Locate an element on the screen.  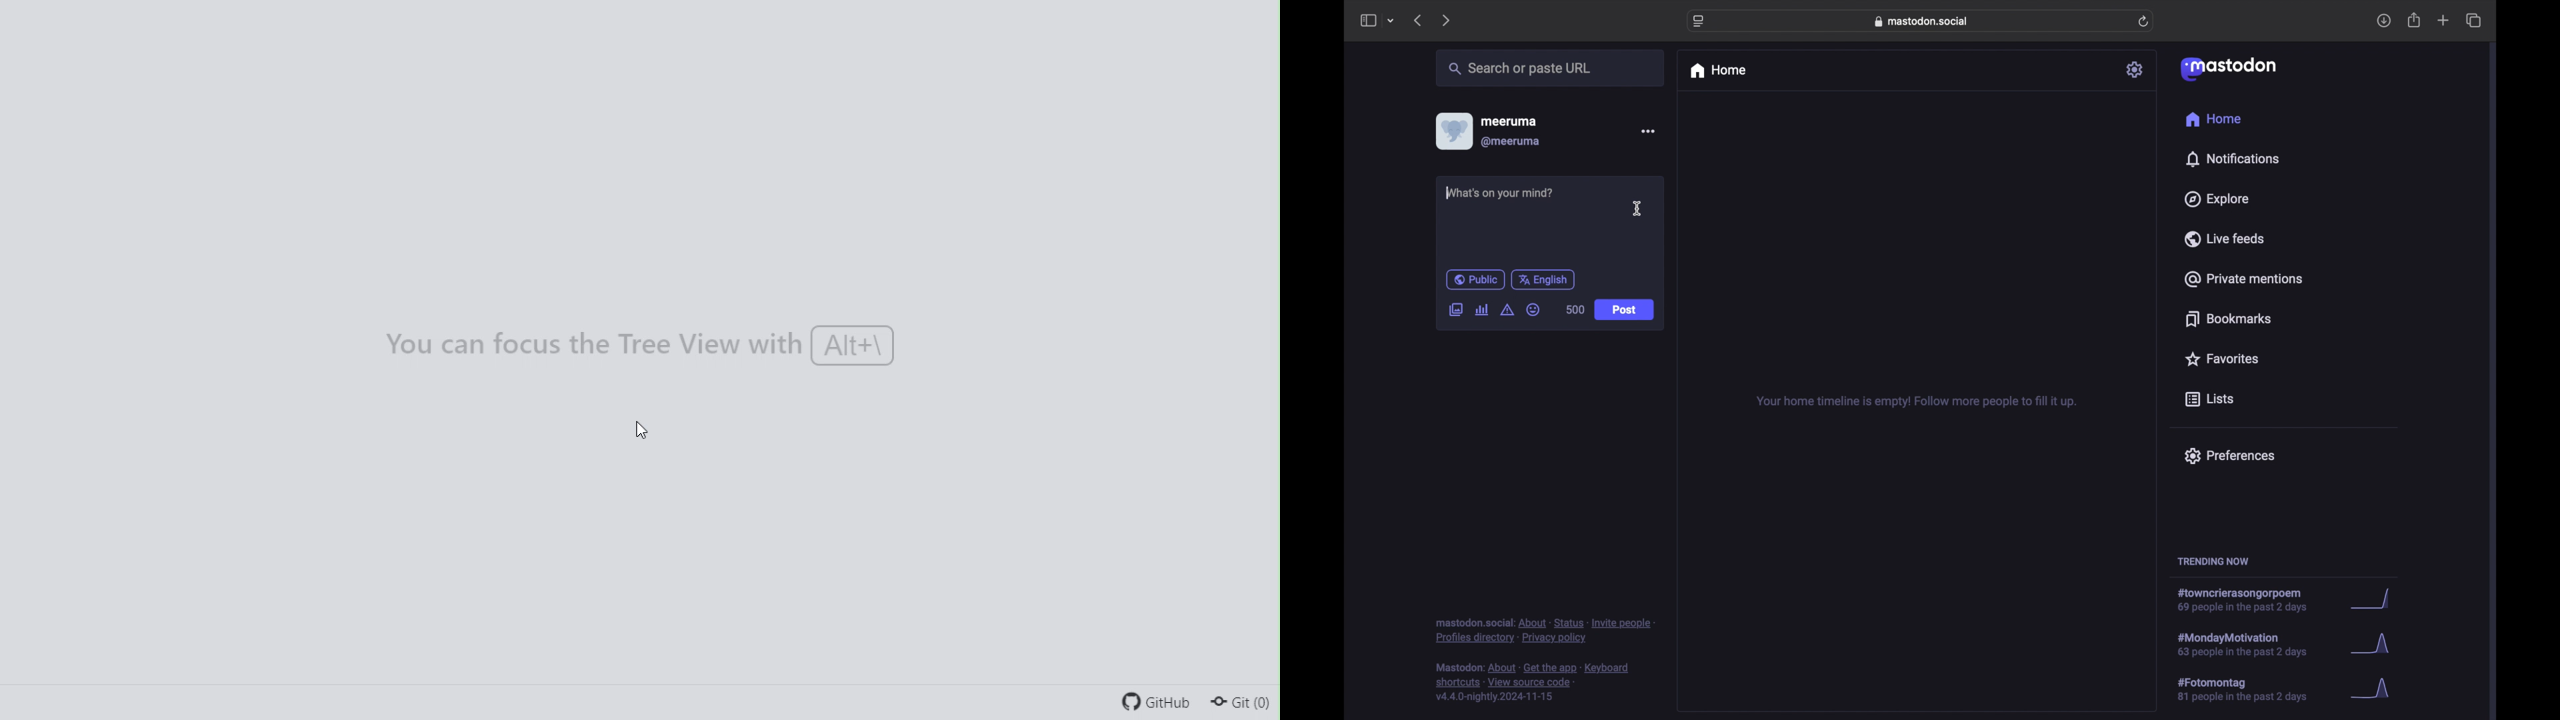
git is located at coordinates (1242, 704).